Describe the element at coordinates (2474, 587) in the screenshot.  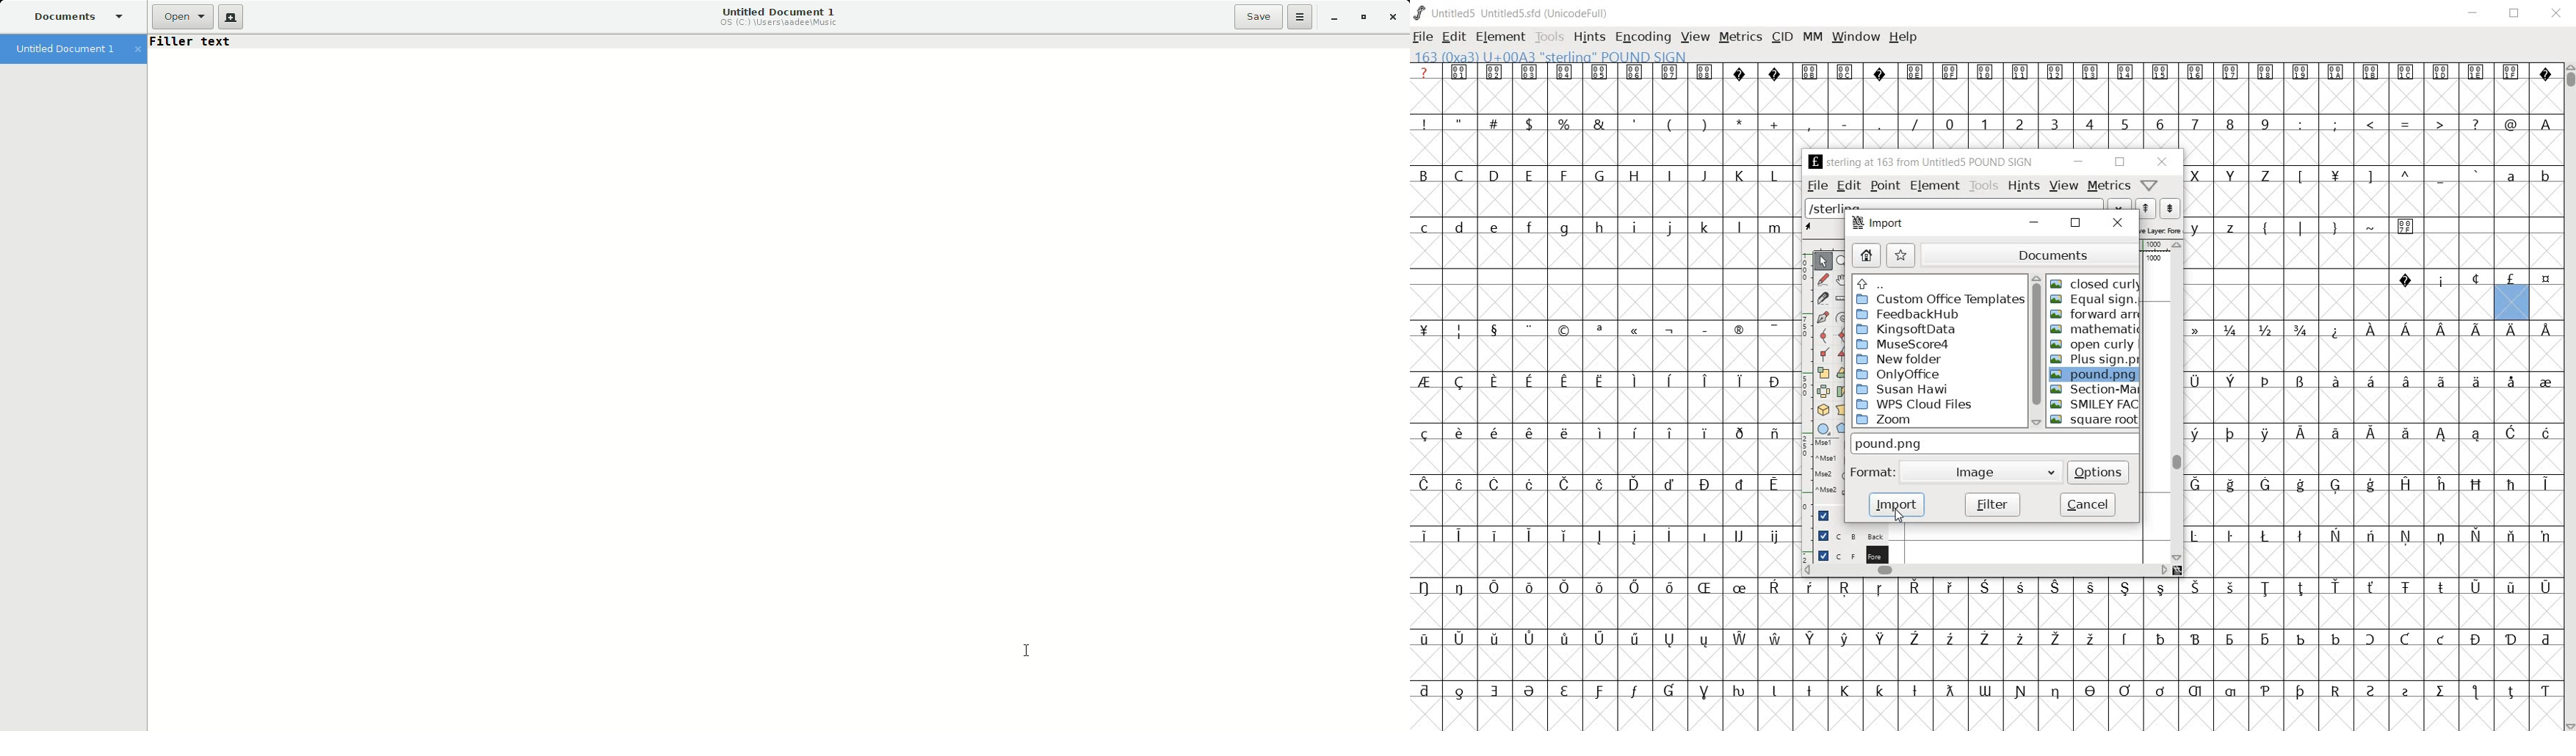
I see `Symbol` at that location.